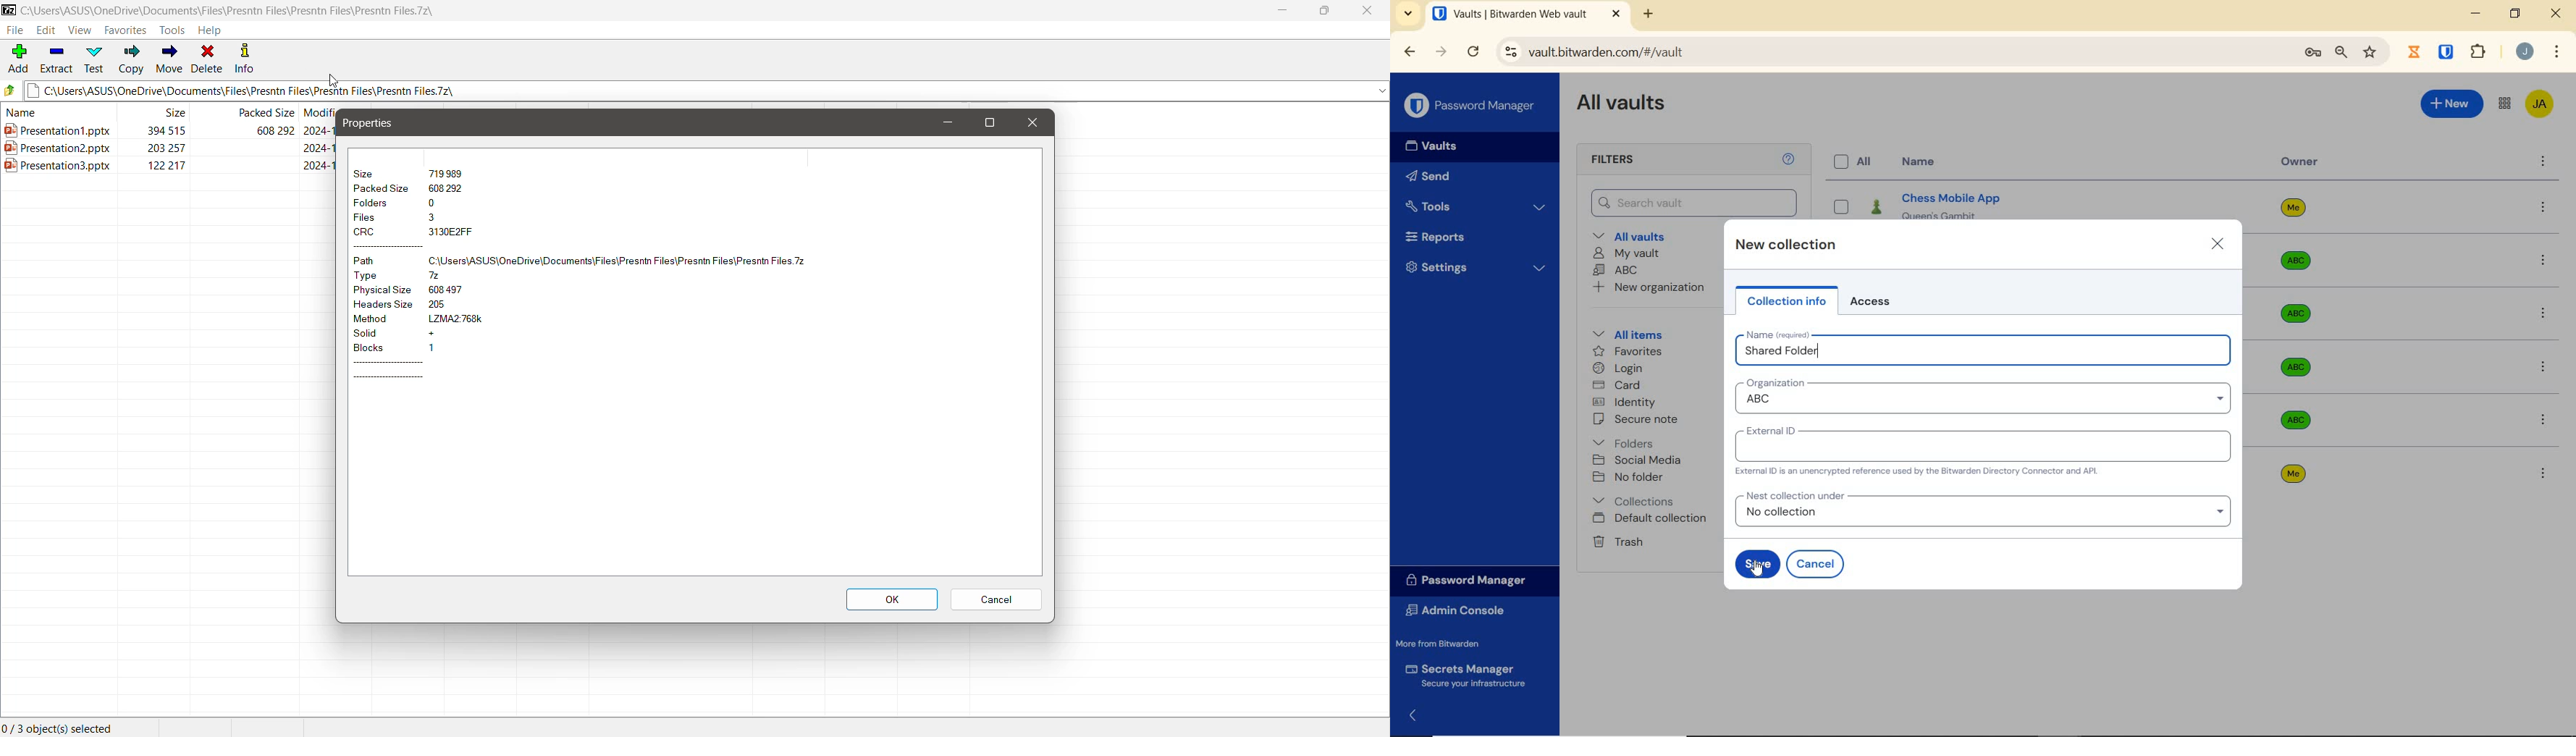 The width and height of the screenshot is (2576, 756). Describe the element at coordinates (1327, 11) in the screenshot. I see `Restore Down` at that location.